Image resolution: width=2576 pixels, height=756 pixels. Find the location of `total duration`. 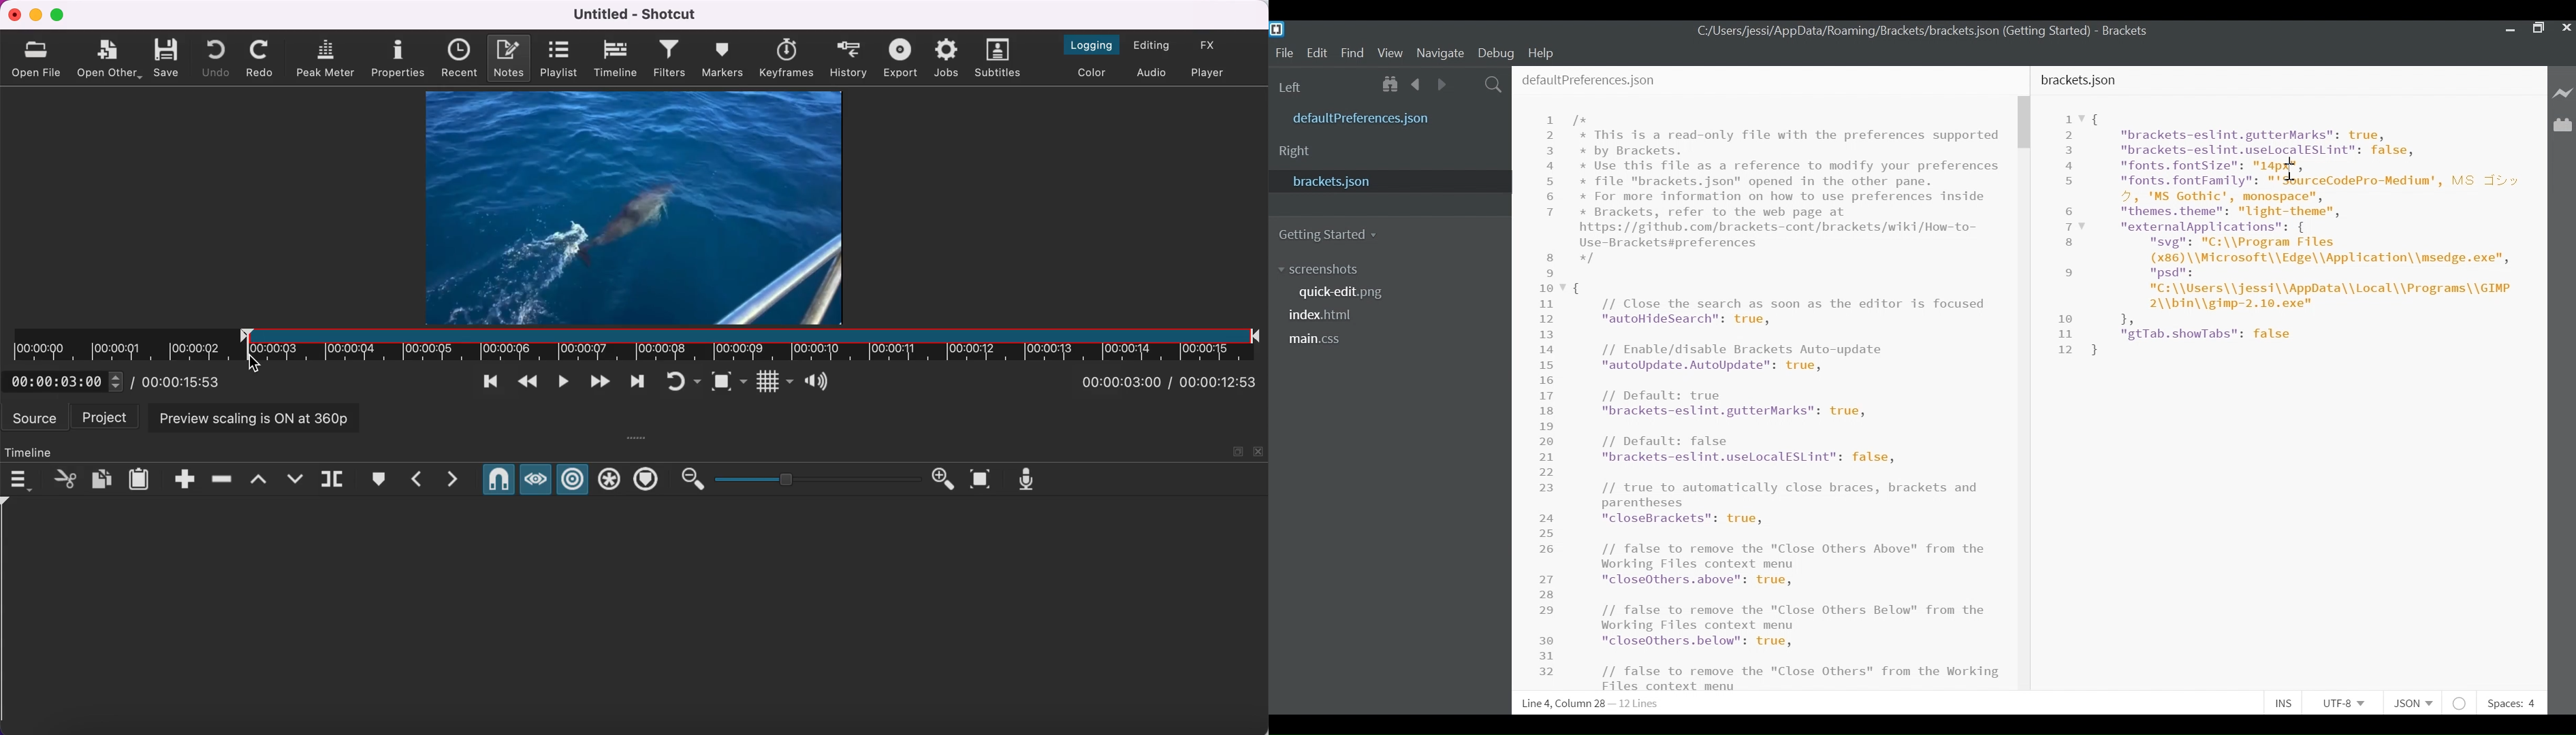

total duration is located at coordinates (189, 383).